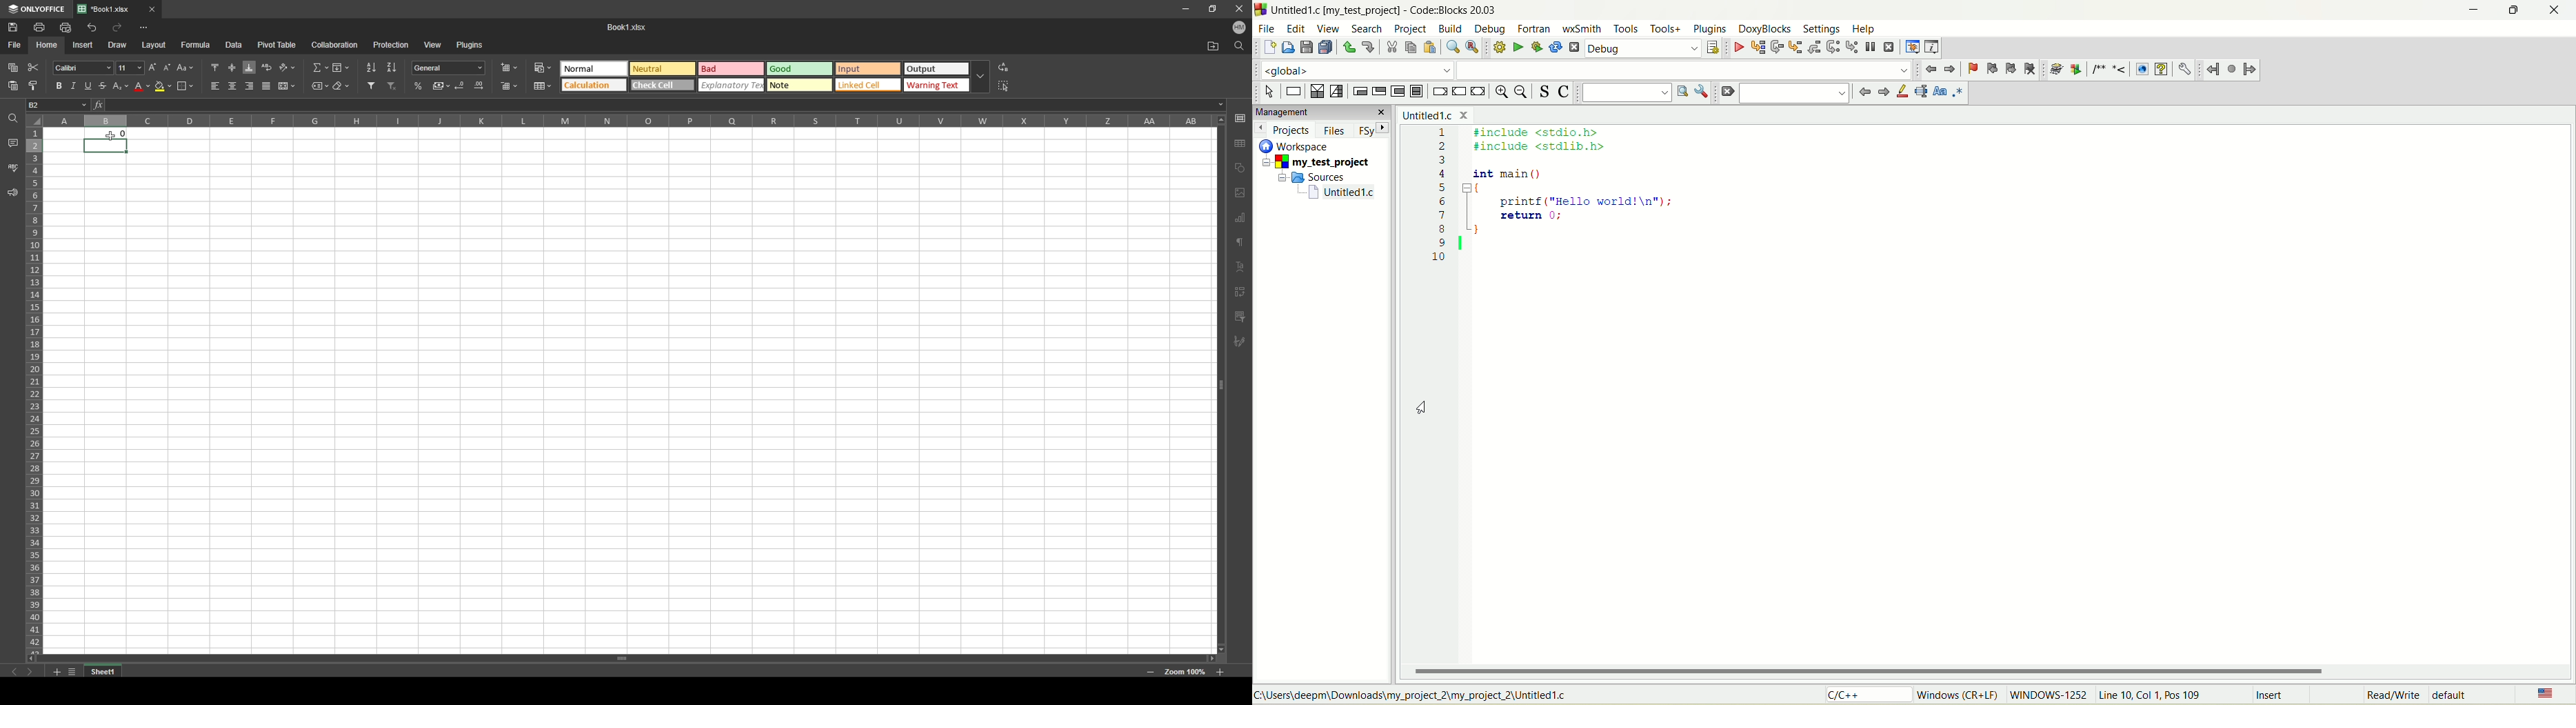 This screenshot has width=2576, height=728. What do you see at coordinates (433, 45) in the screenshot?
I see `view` at bounding box center [433, 45].